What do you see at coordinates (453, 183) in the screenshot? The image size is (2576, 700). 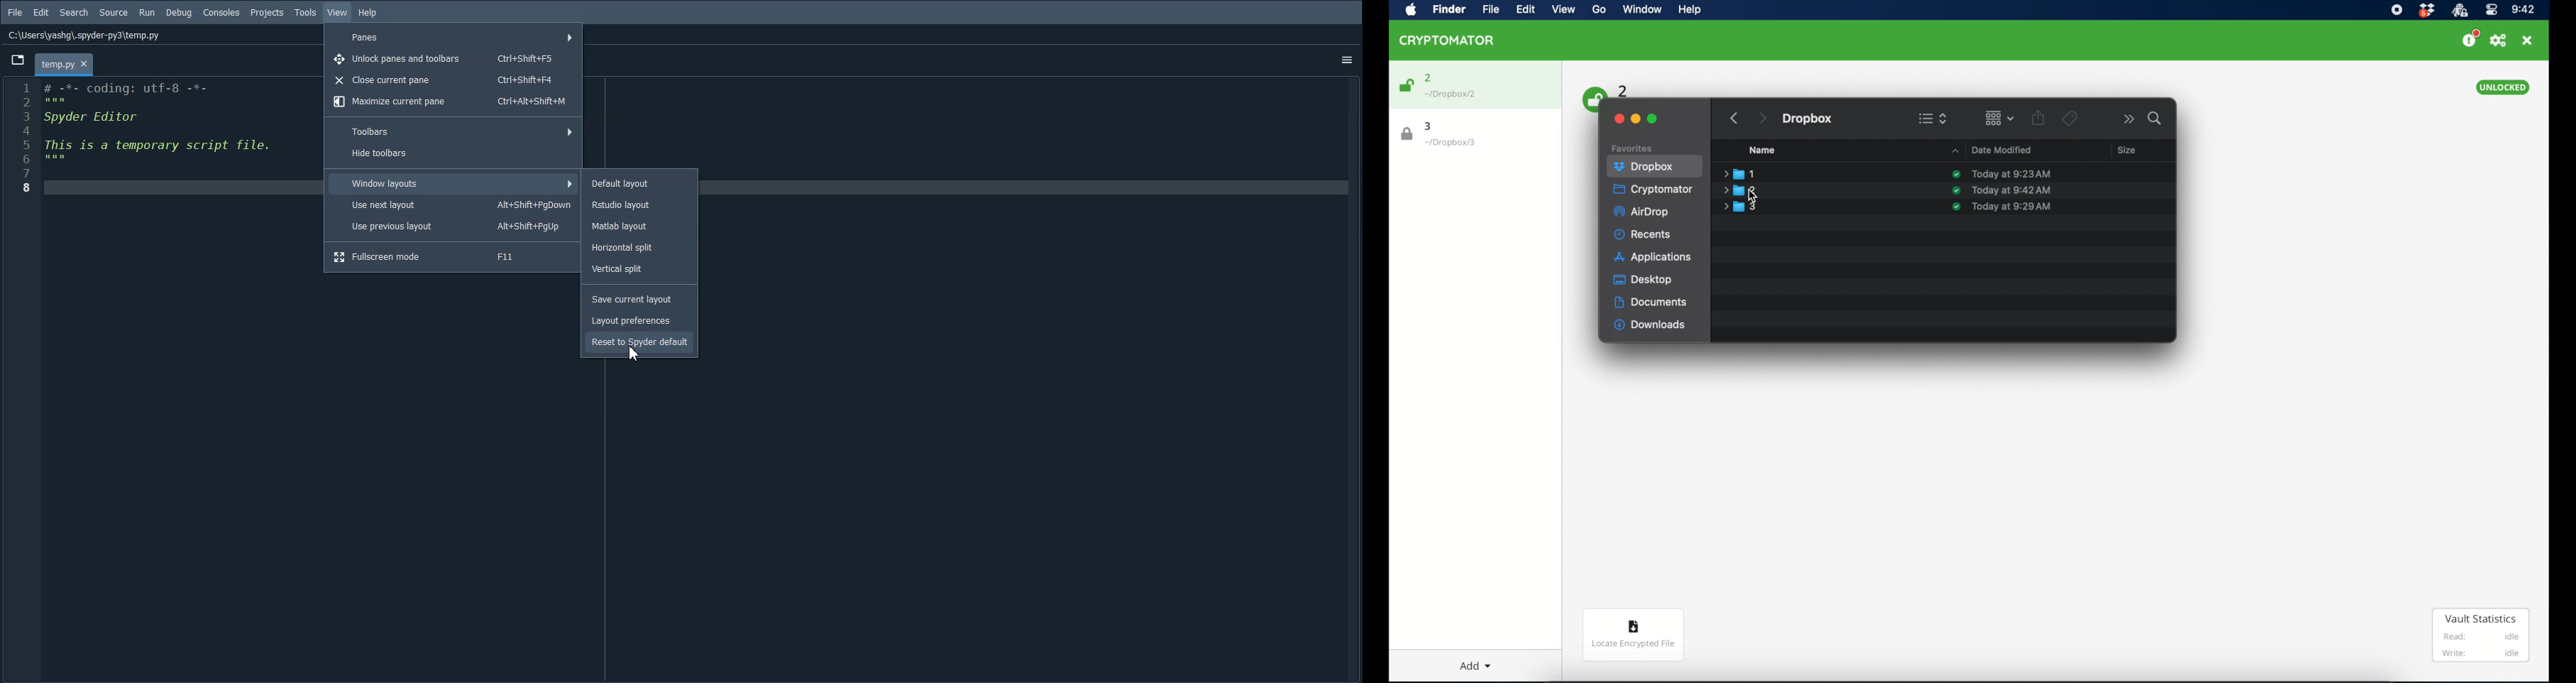 I see `Window layouts` at bounding box center [453, 183].